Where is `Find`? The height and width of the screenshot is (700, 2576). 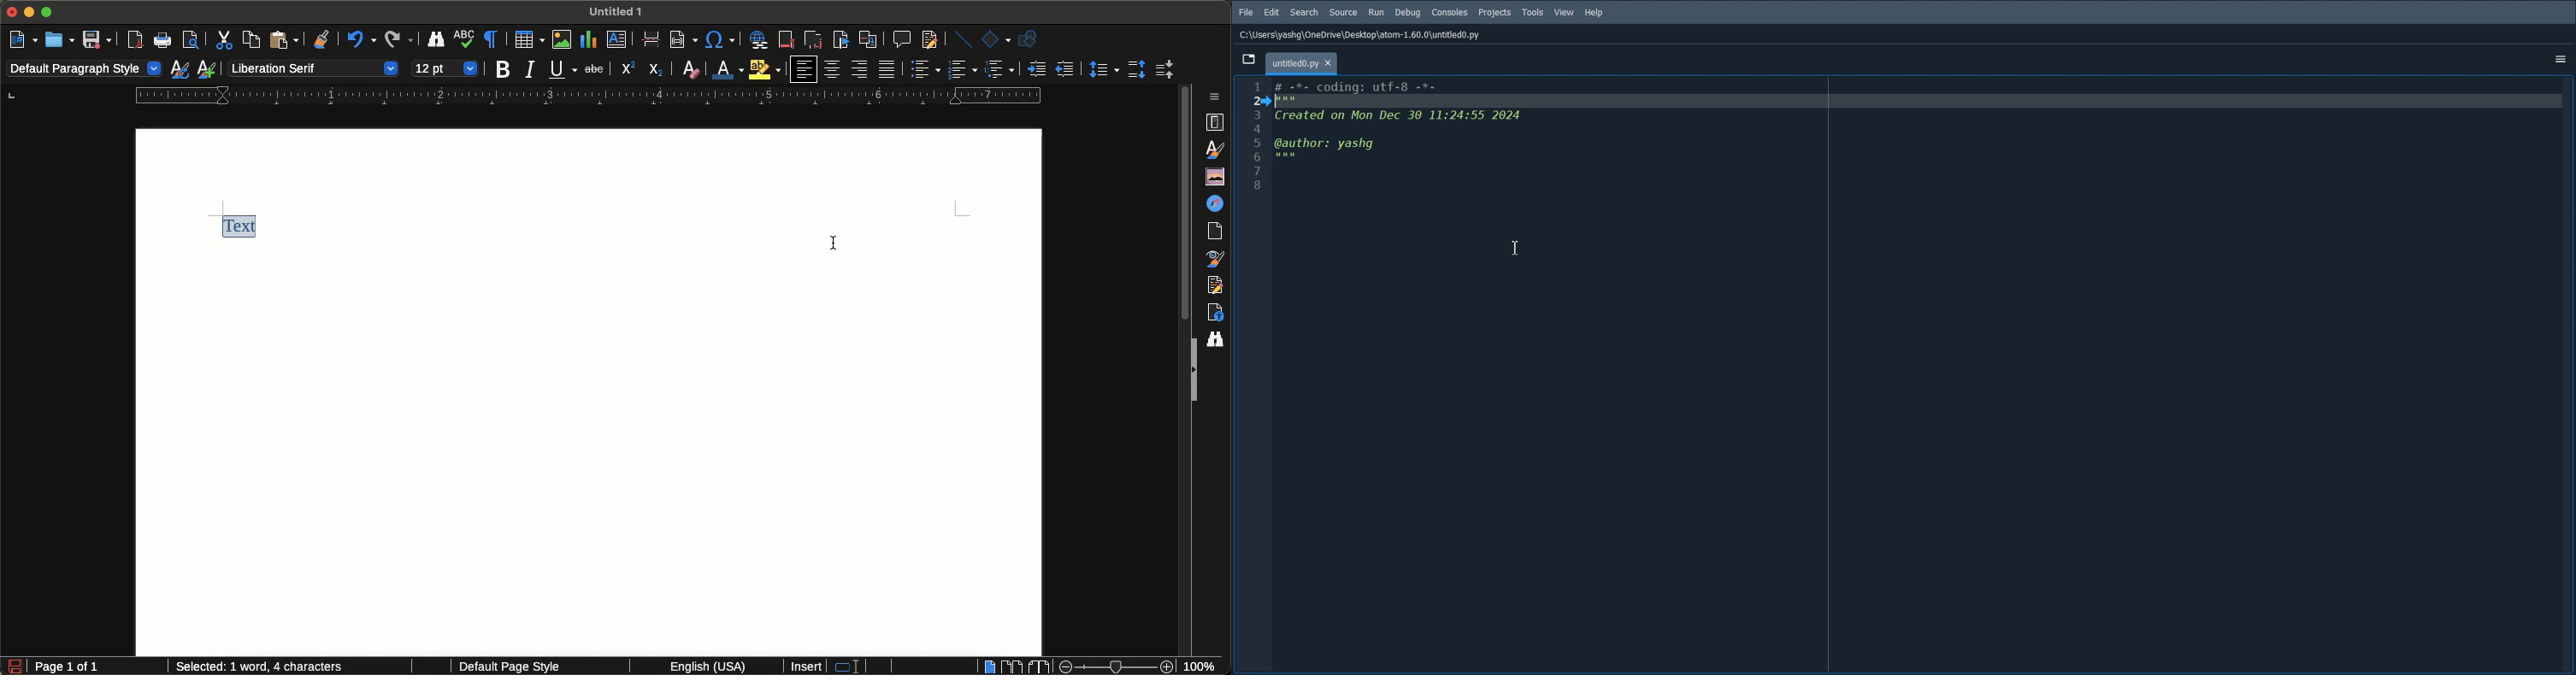 Find is located at coordinates (1218, 338).